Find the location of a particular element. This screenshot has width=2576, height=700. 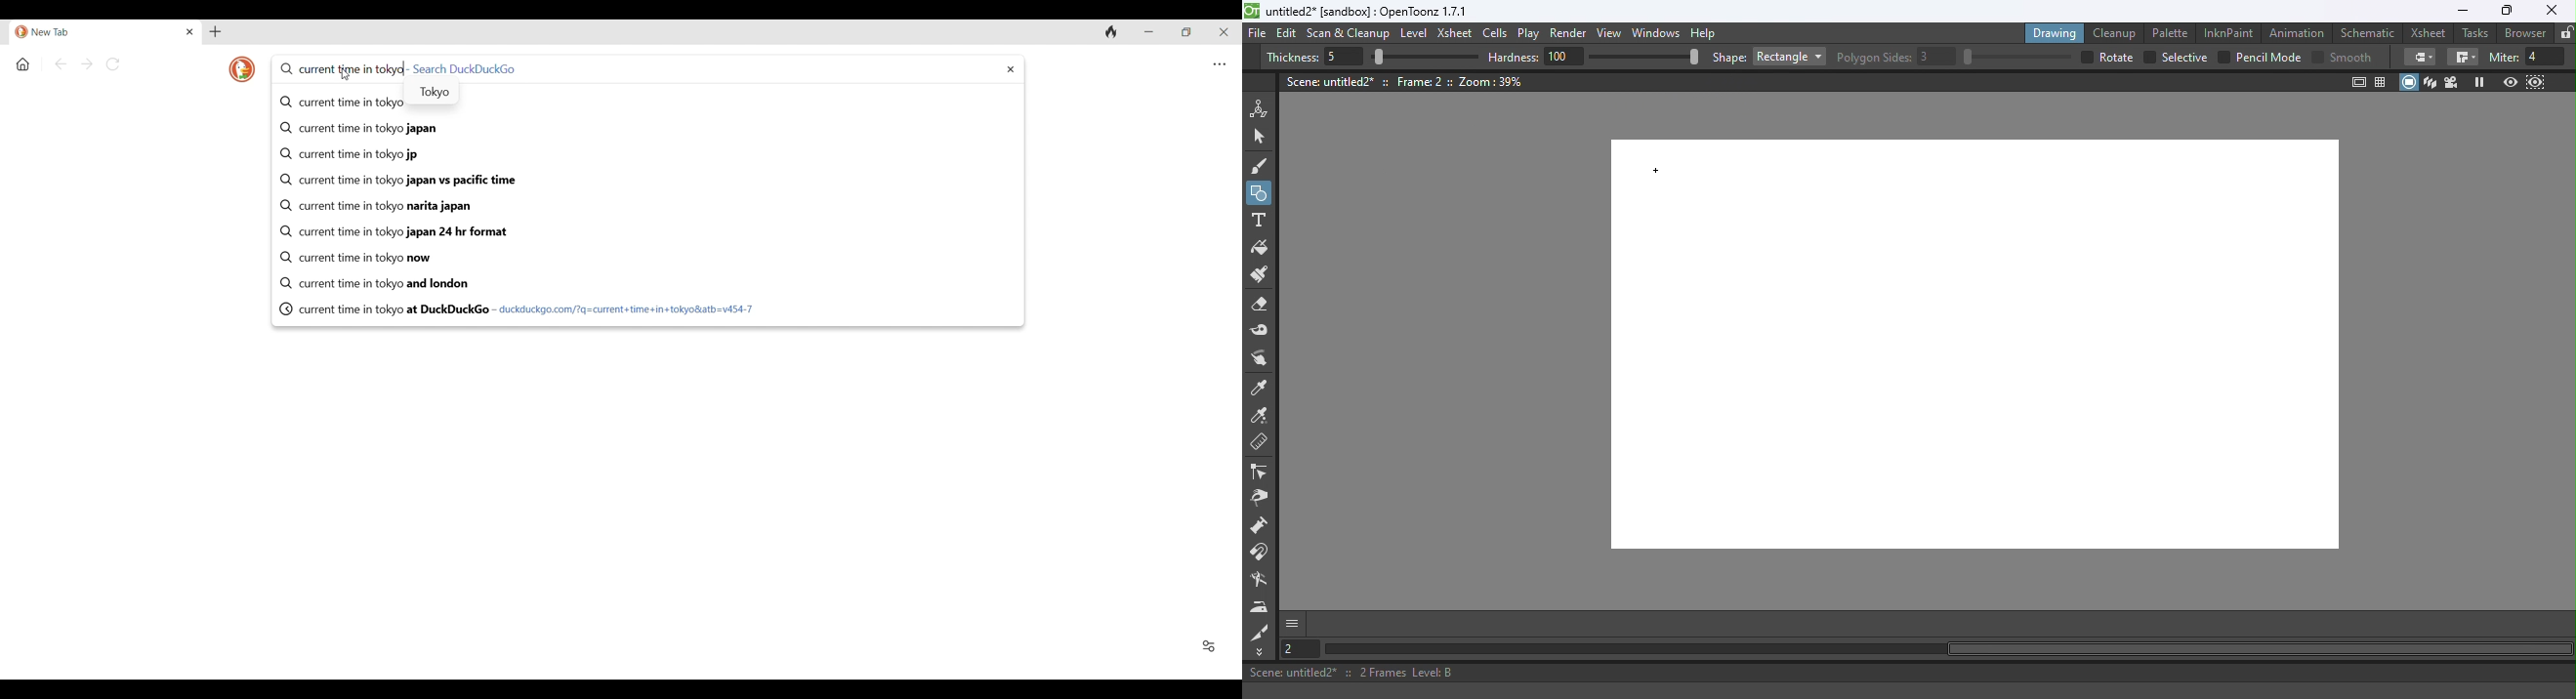

Iron tool is located at coordinates (1262, 606).